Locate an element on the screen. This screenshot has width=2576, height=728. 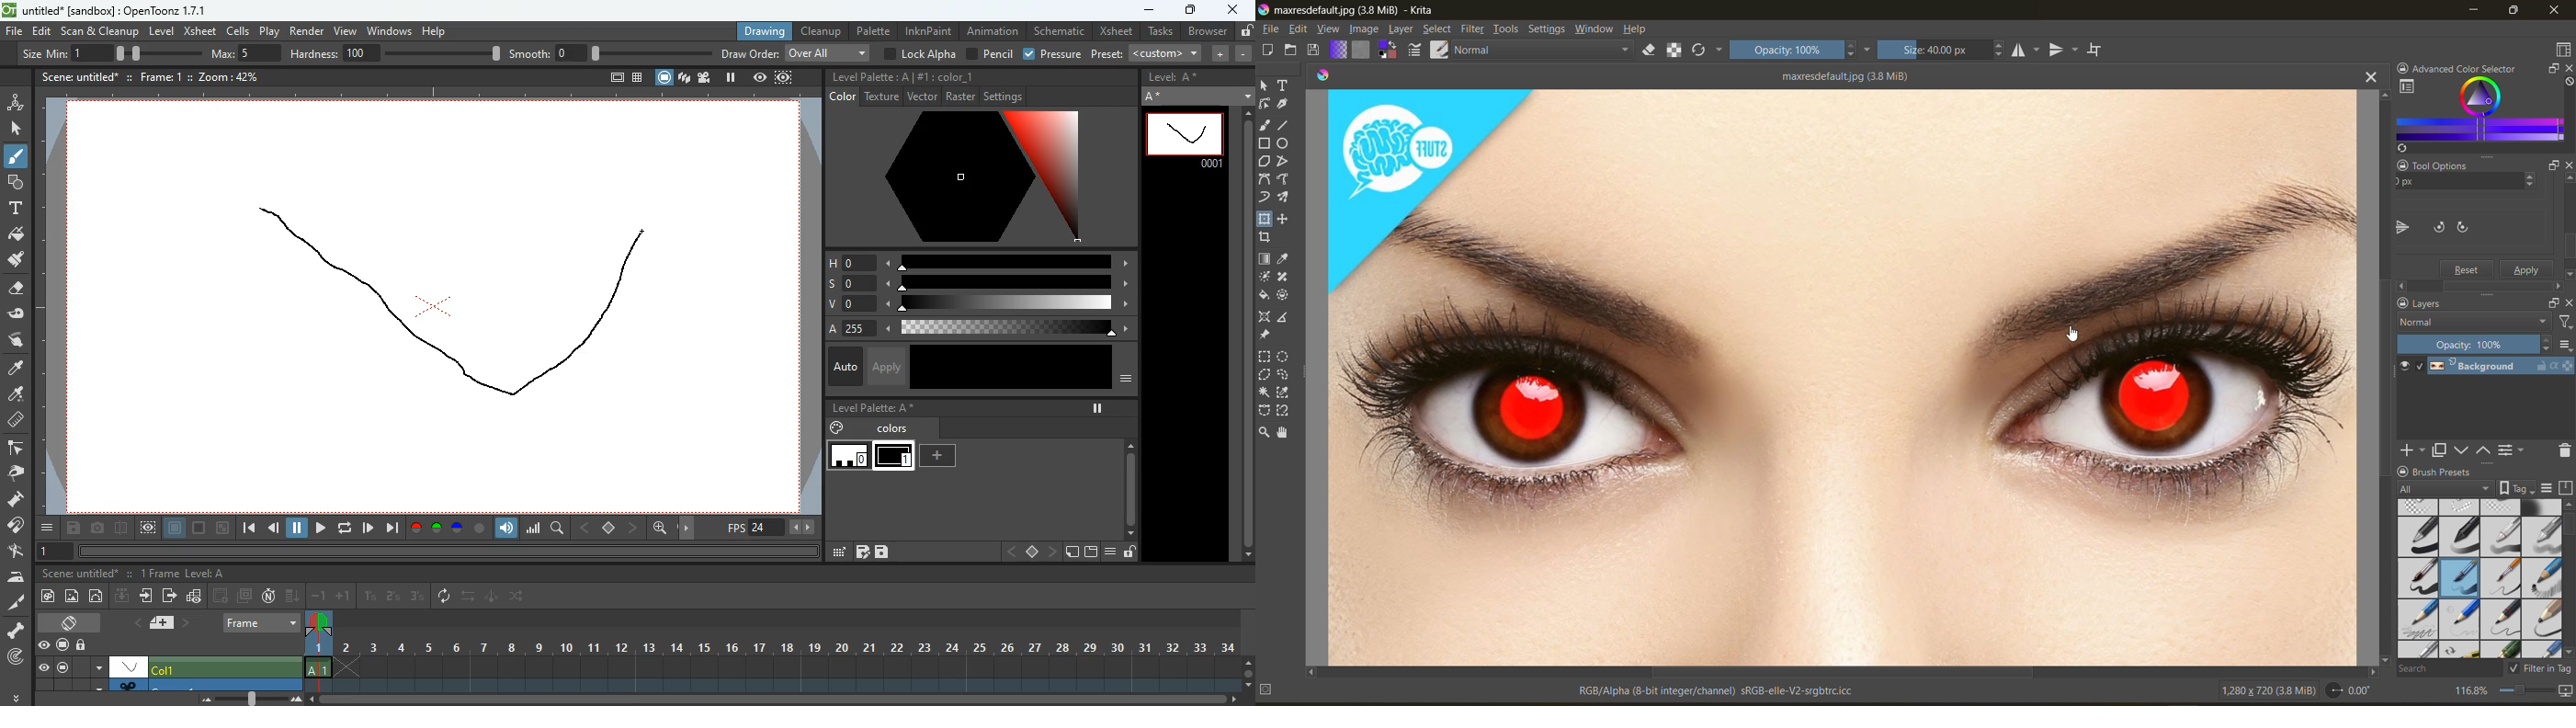
float docker is located at coordinates (2560, 303).